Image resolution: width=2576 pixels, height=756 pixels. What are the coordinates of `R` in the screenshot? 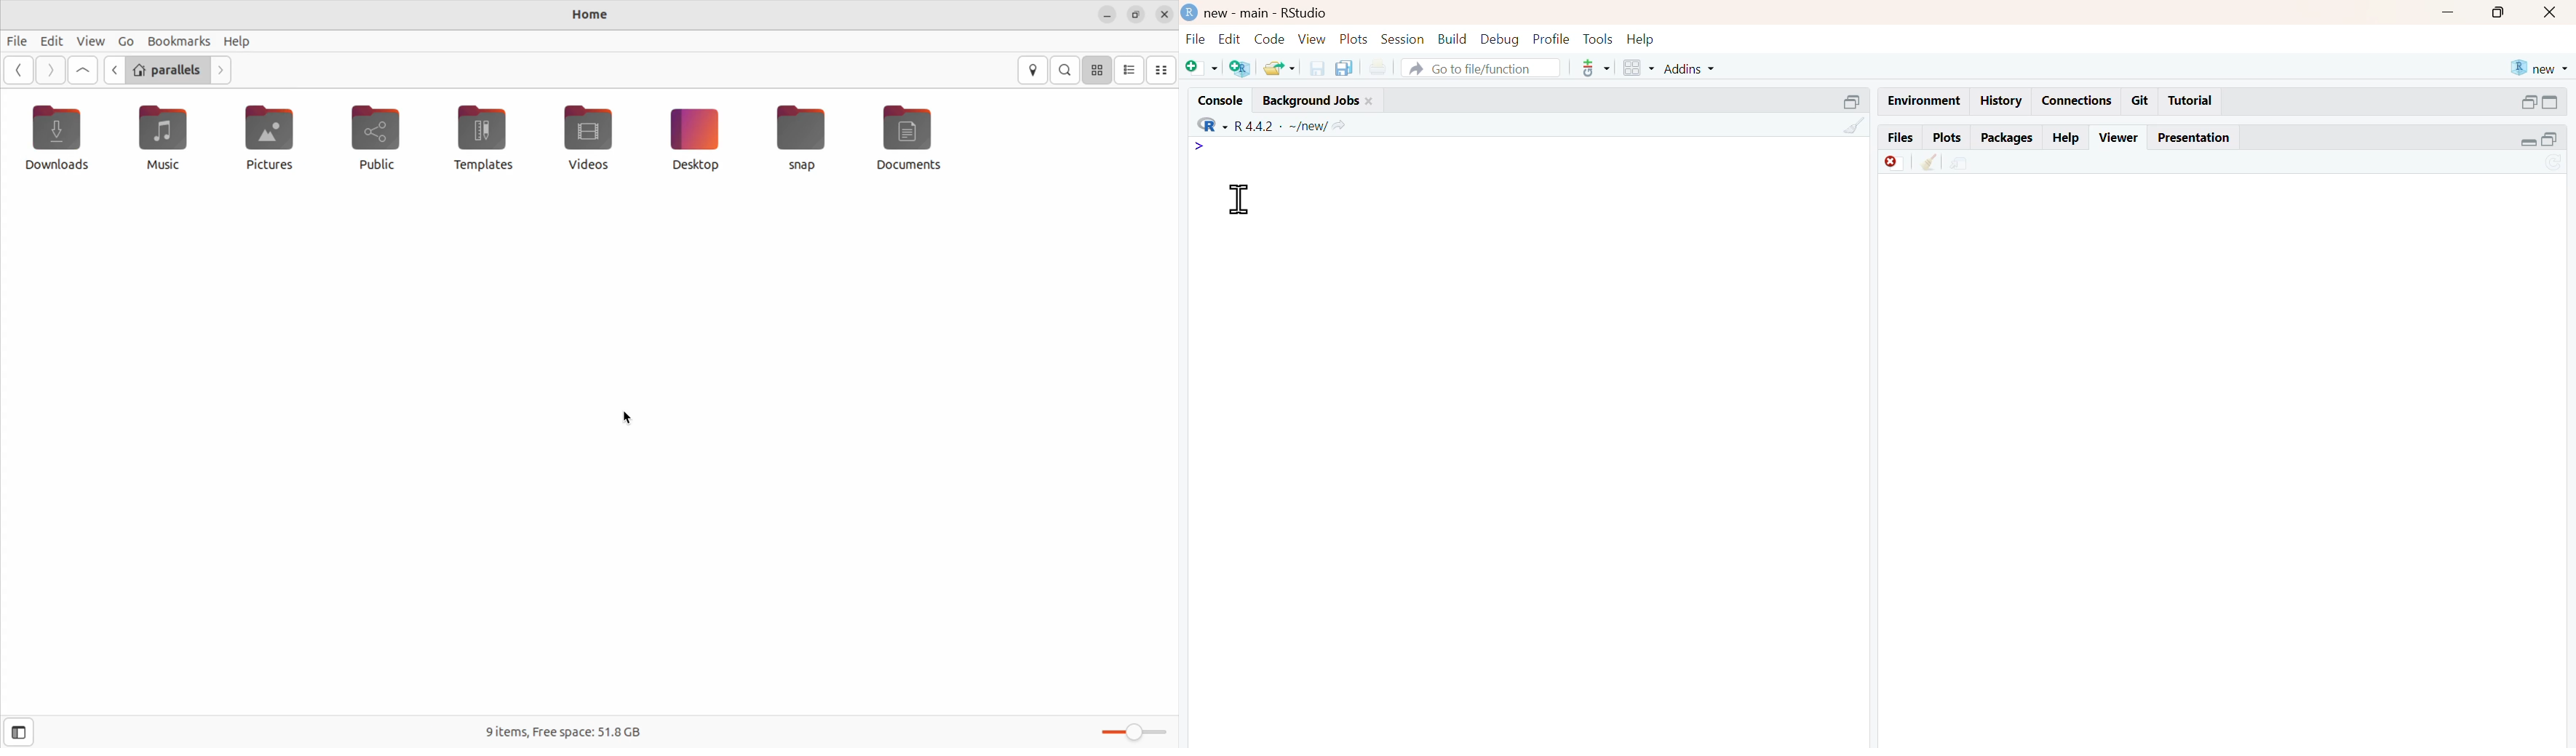 It's located at (1212, 124).